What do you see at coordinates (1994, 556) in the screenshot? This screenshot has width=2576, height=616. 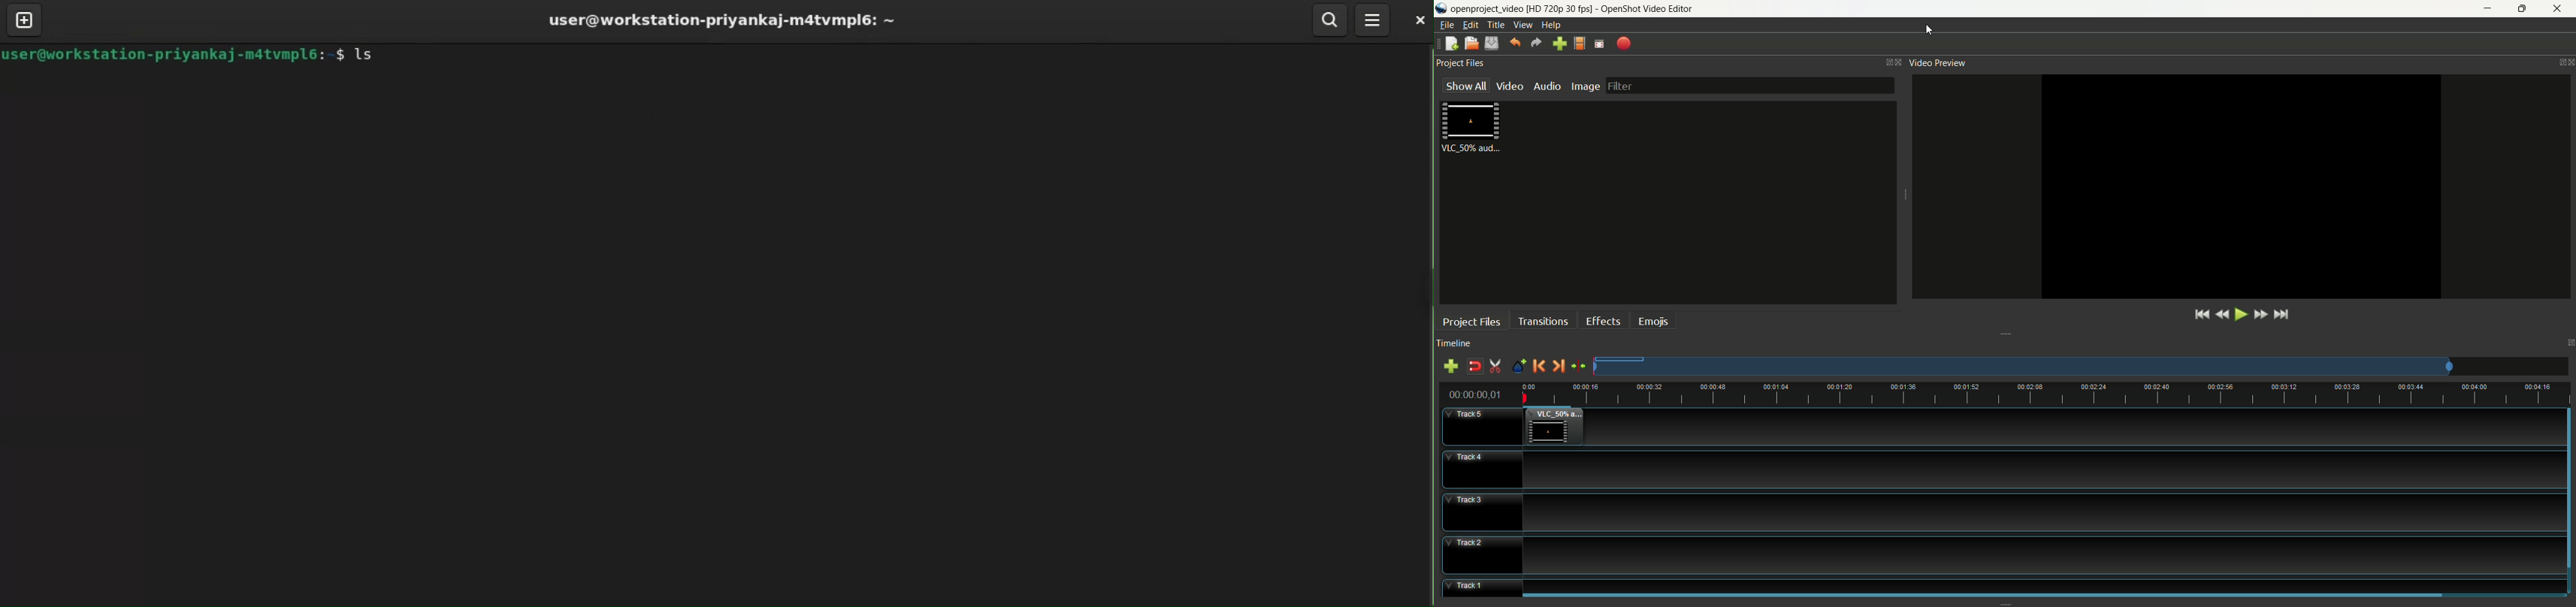 I see `rack 2` at bounding box center [1994, 556].